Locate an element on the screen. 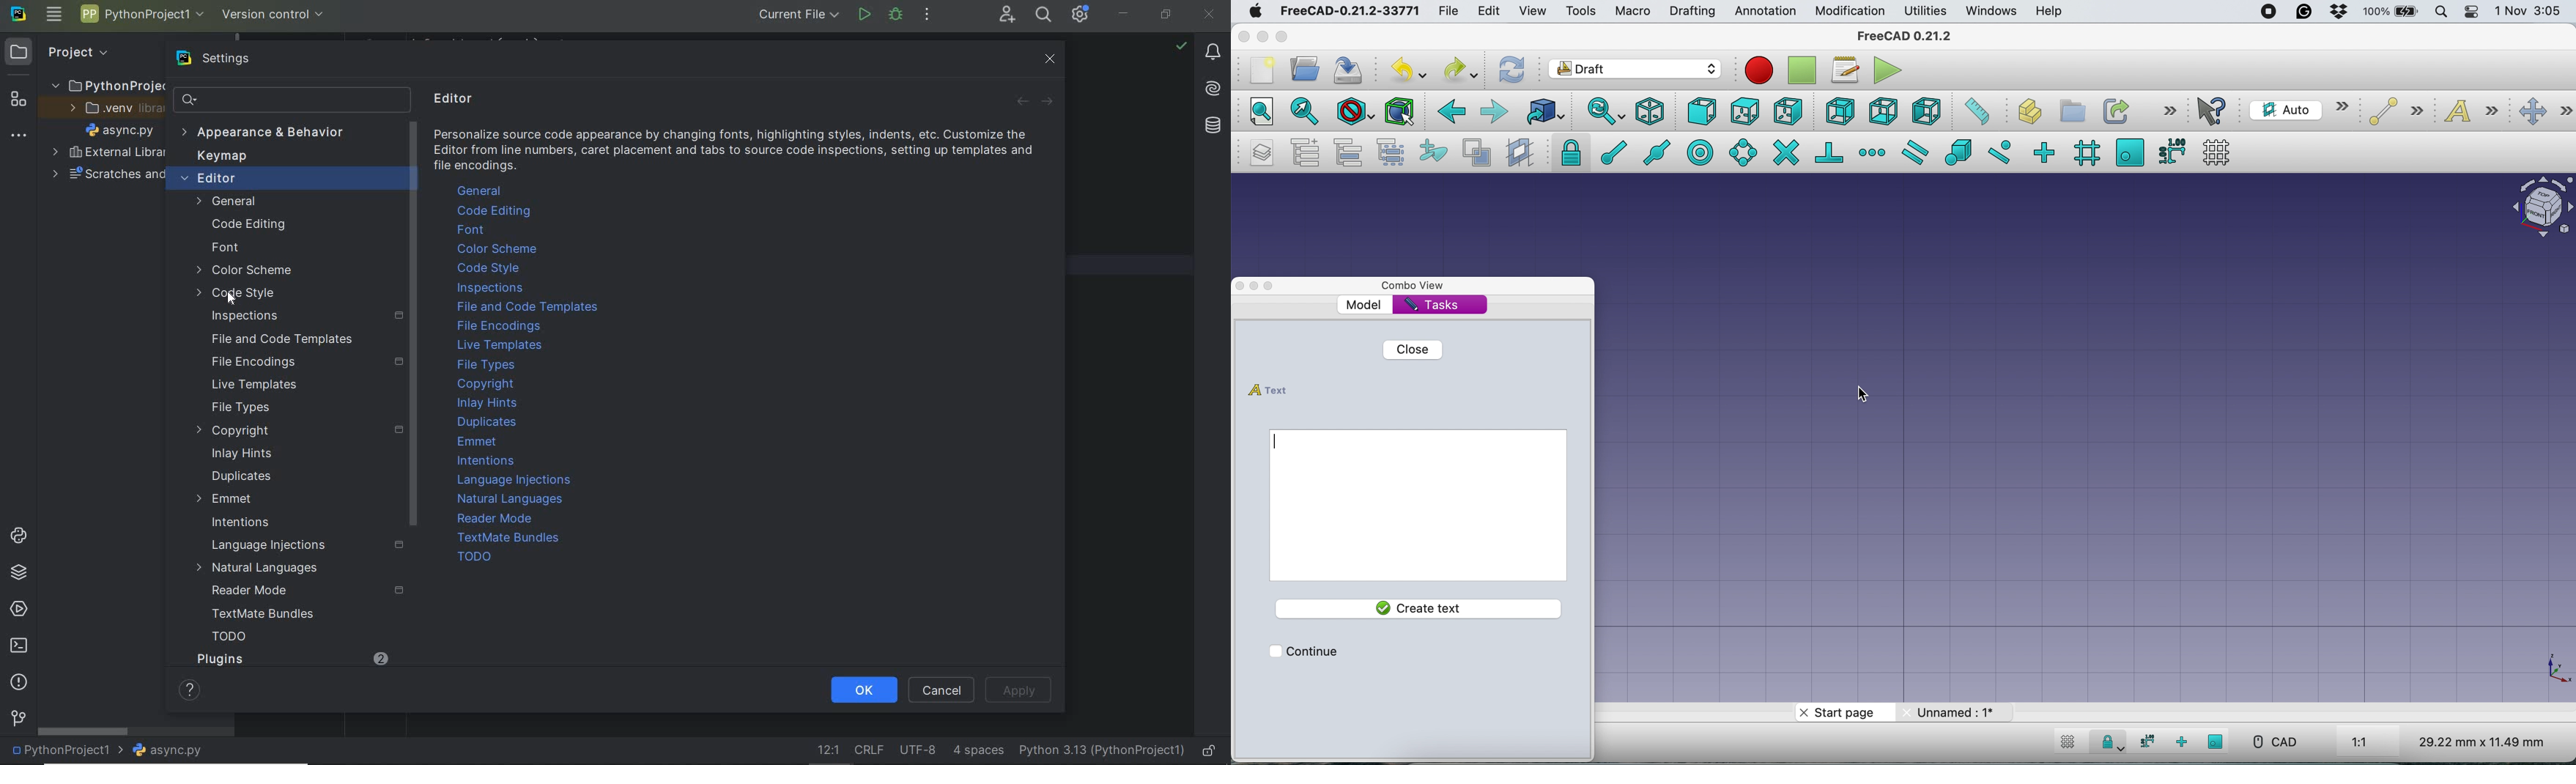 The height and width of the screenshot is (784, 2576). text is located at coordinates (2468, 111).